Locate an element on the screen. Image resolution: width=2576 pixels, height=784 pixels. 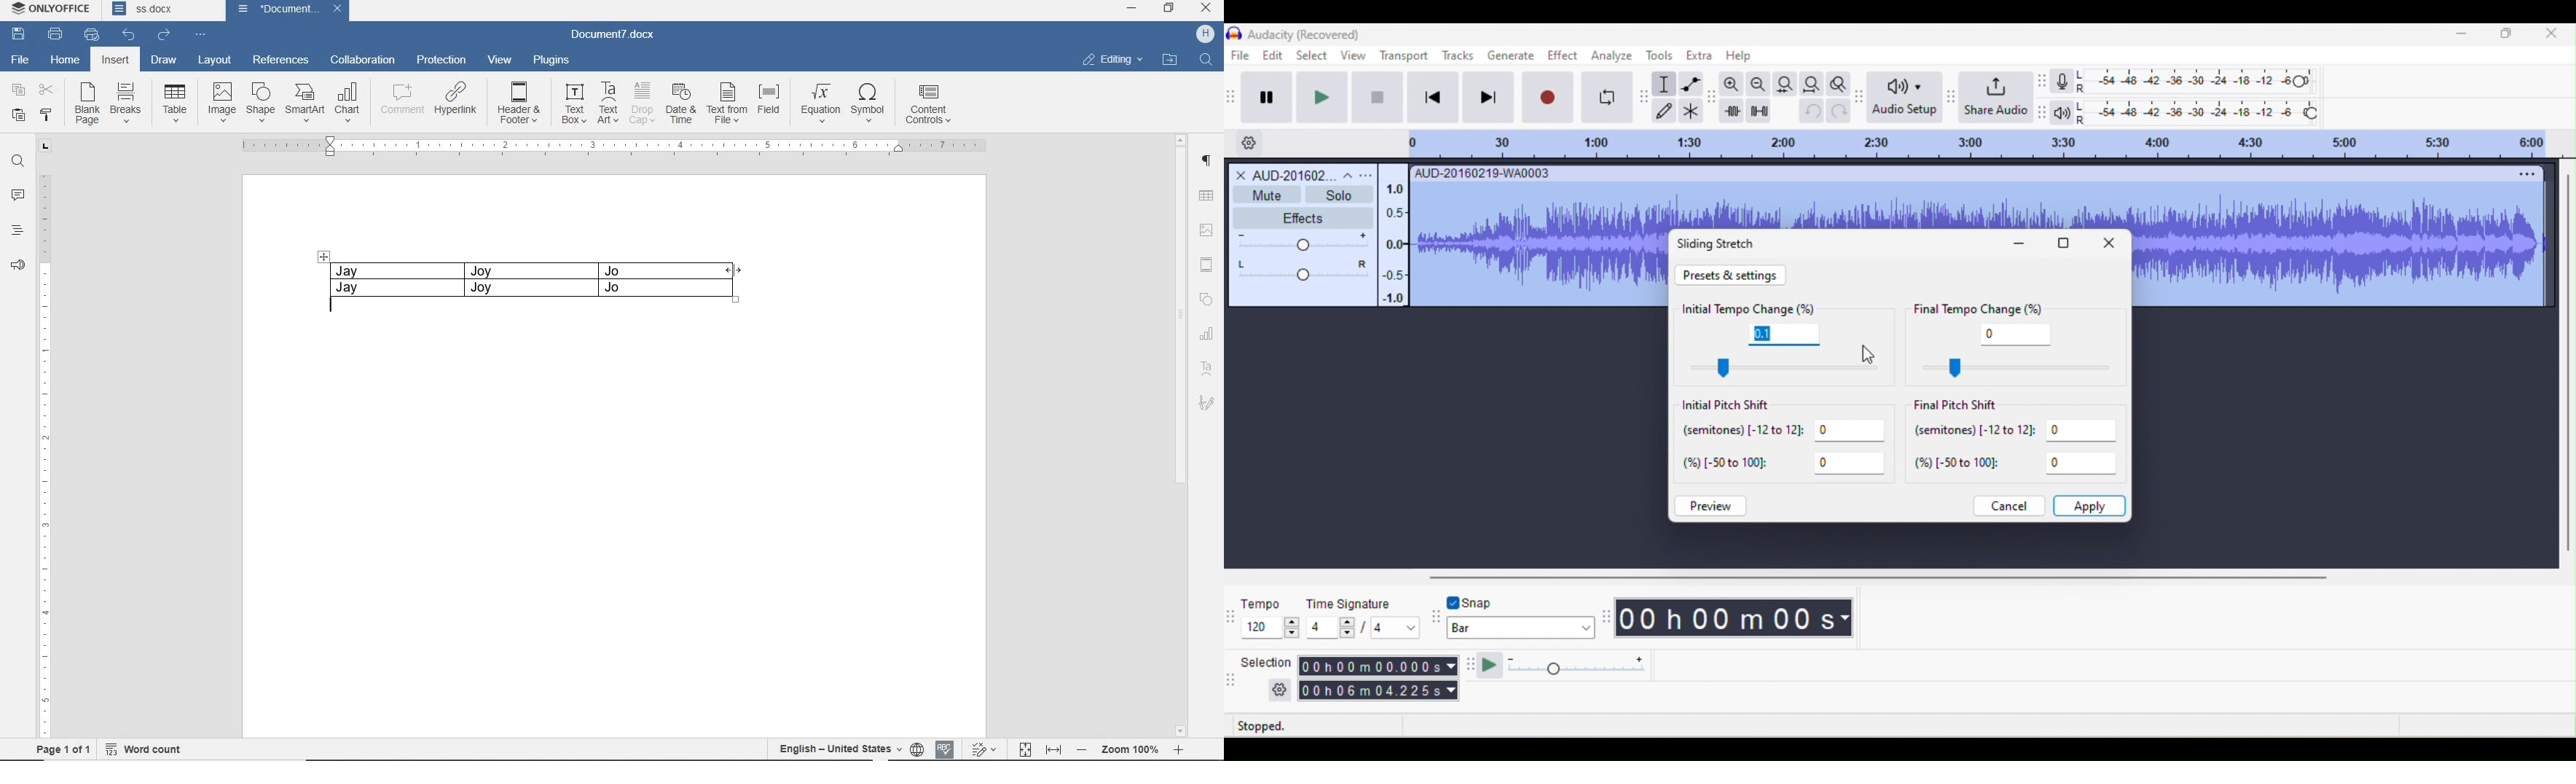
share audio is located at coordinates (1996, 95).